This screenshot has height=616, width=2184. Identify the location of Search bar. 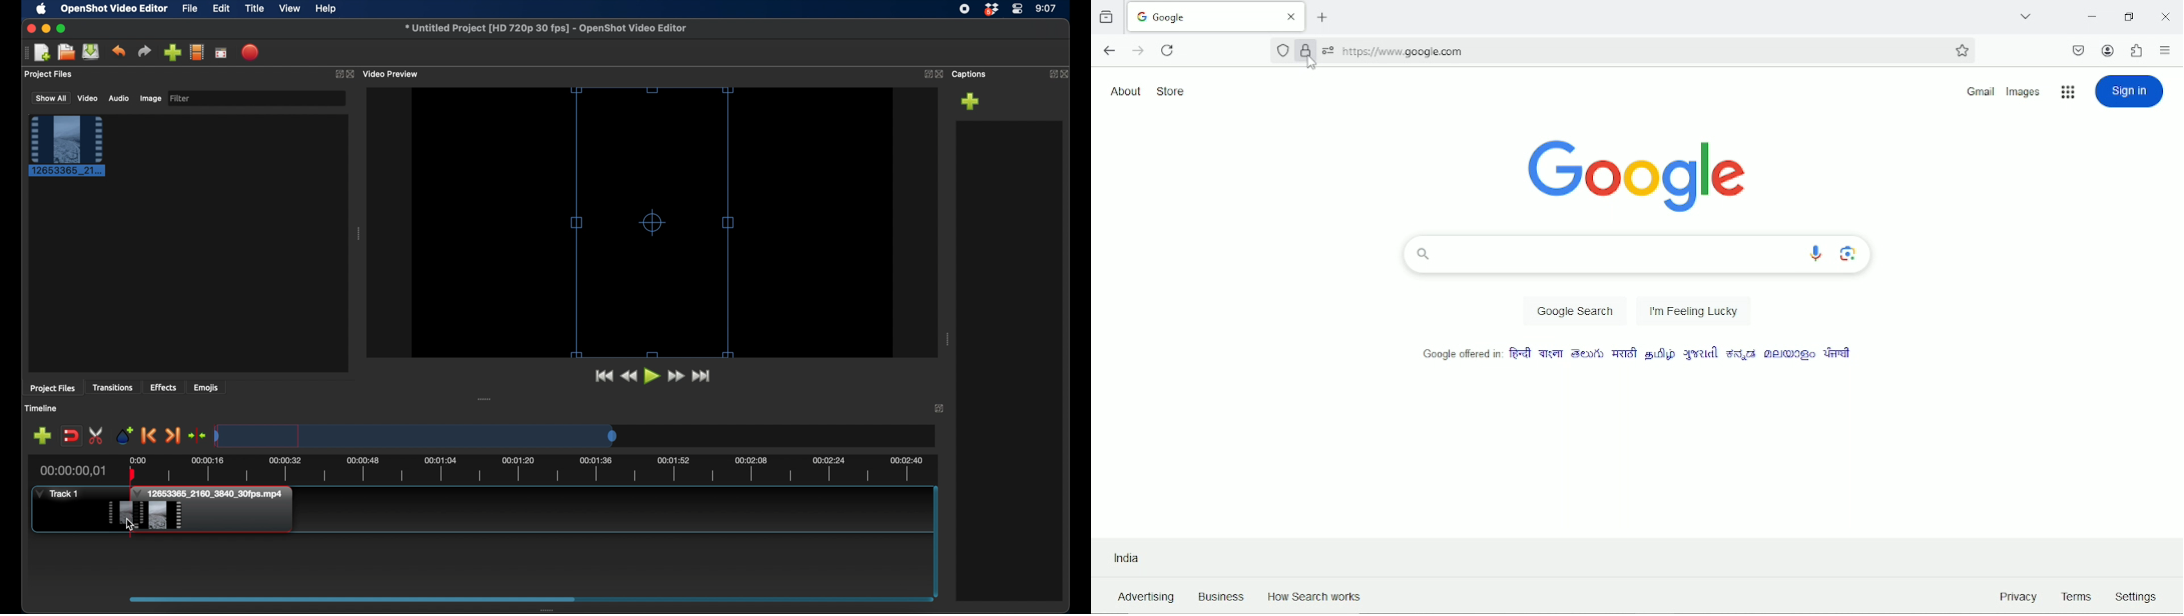
(1637, 255).